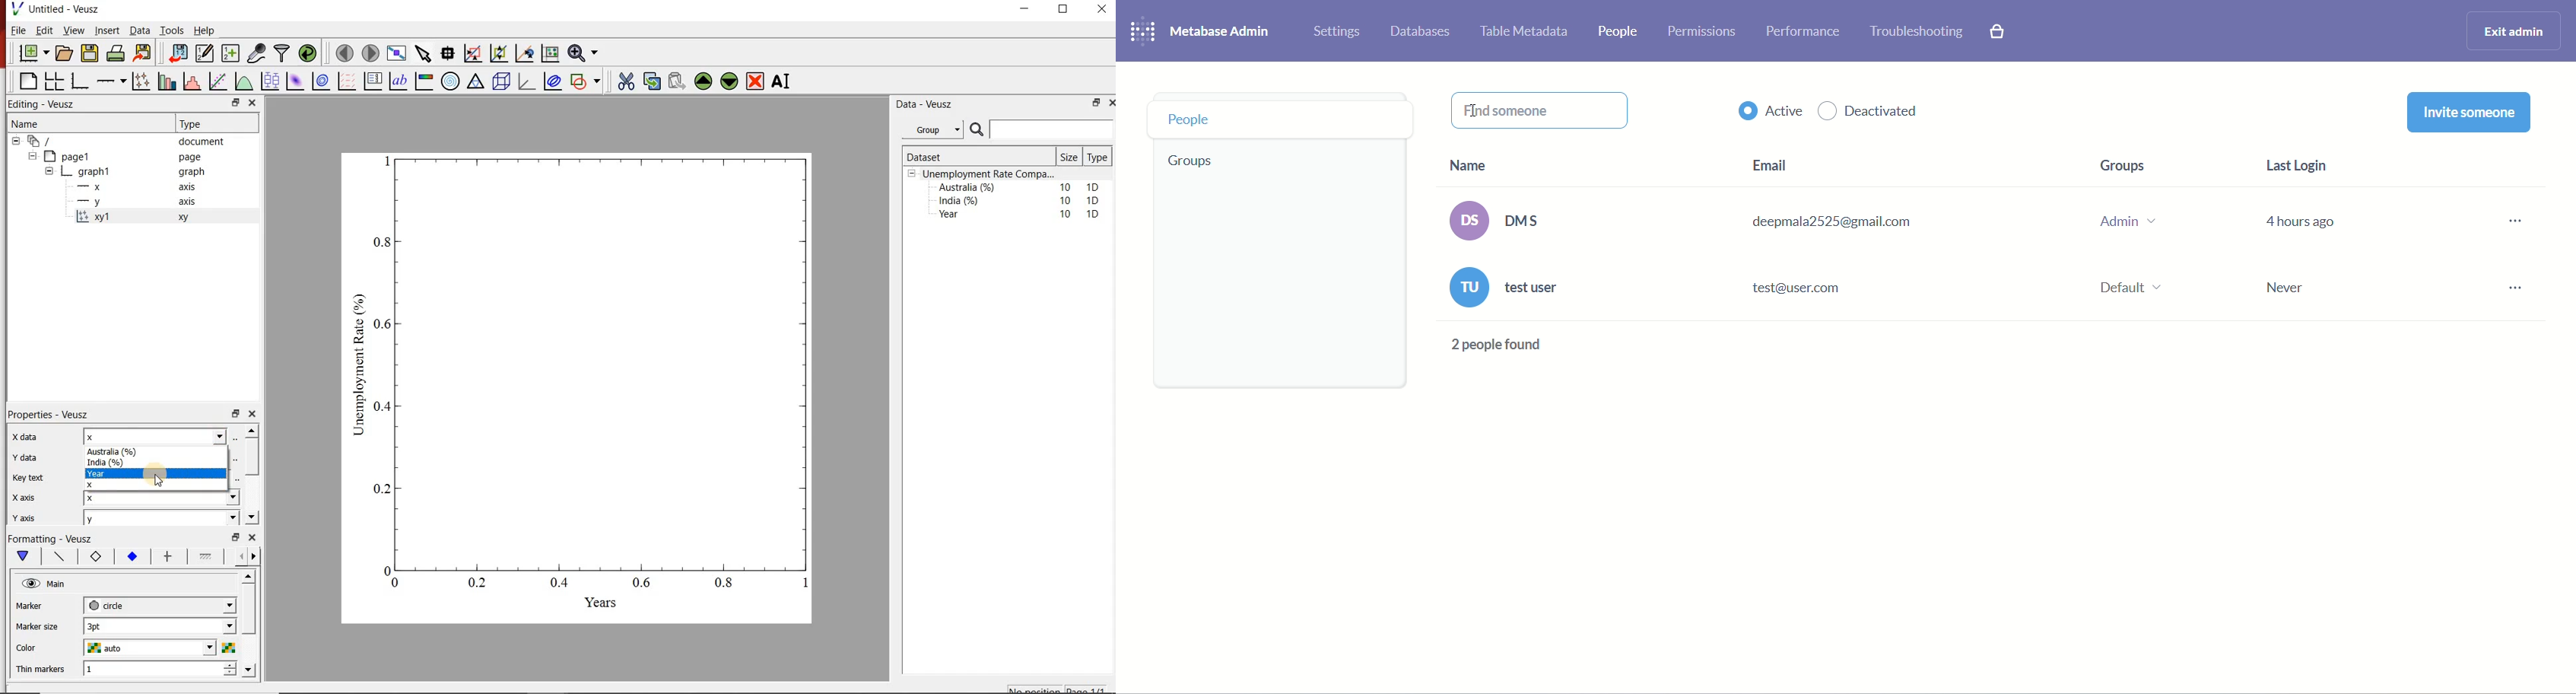 The width and height of the screenshot is (2576, 700). Describe the element at coordinates (239, 556) in the screenshot. I see `more left` at that location.